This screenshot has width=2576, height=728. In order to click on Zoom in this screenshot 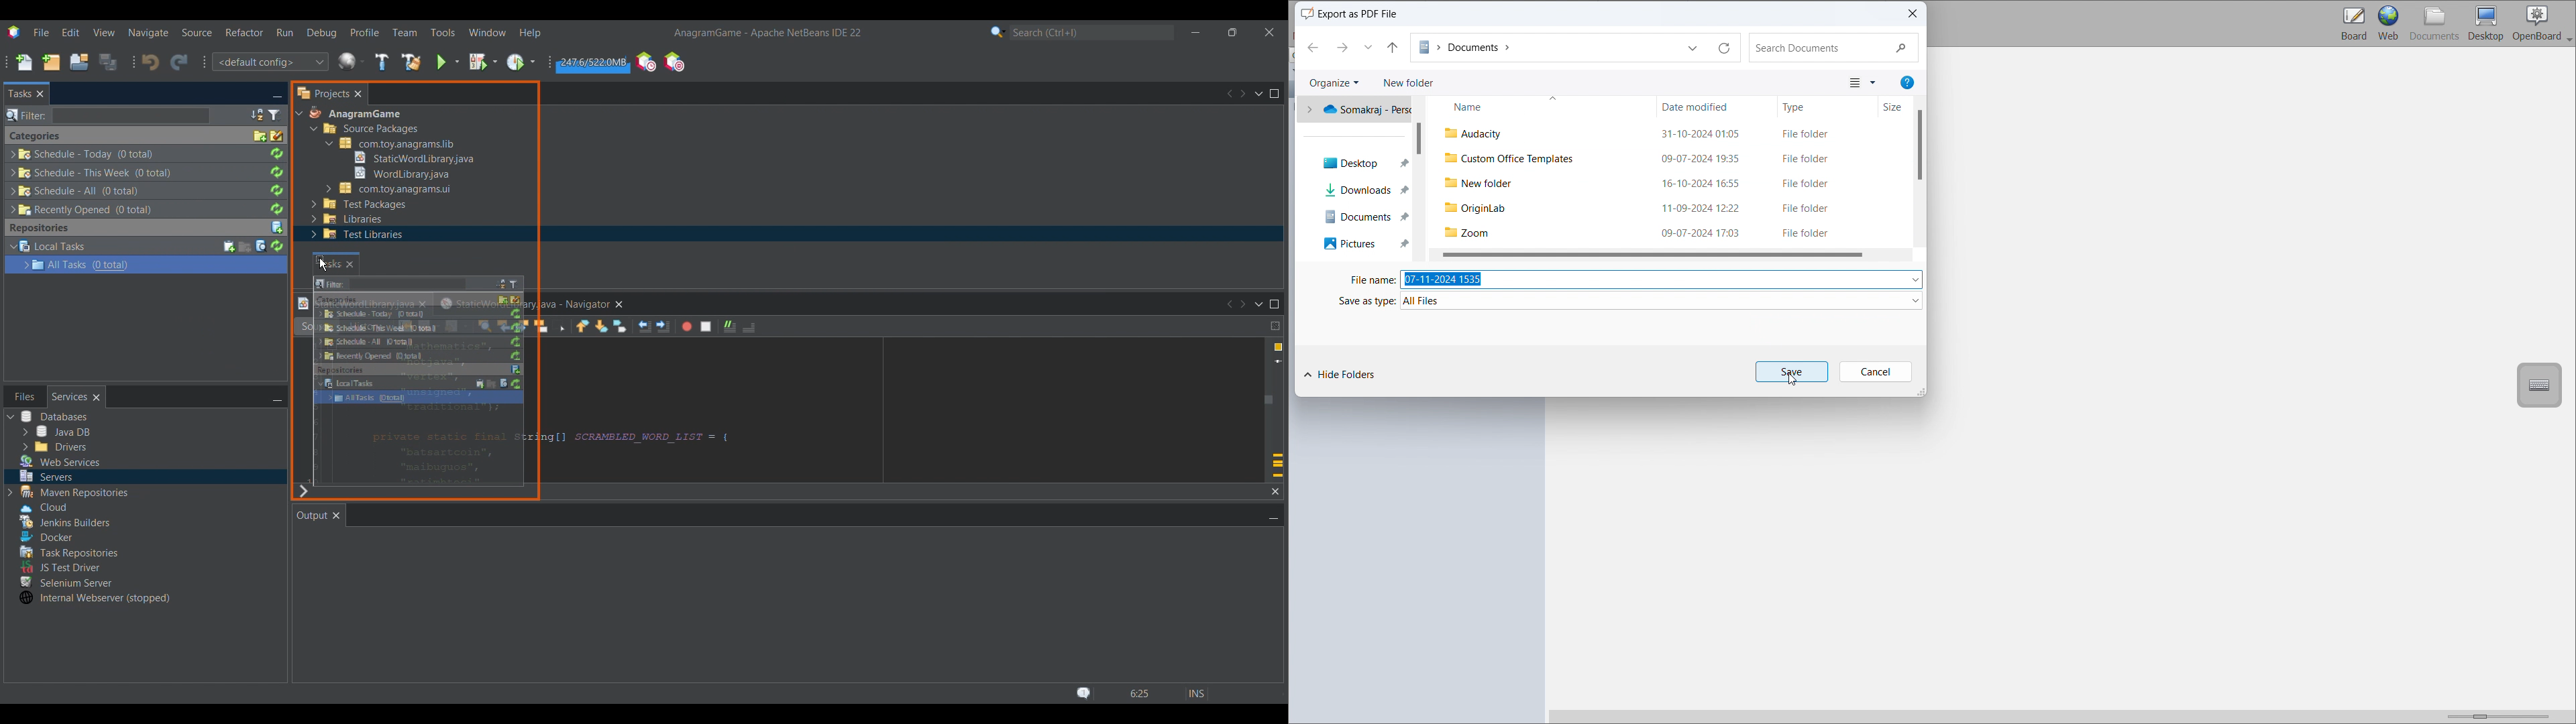, I will do `click(1476, 233)`.